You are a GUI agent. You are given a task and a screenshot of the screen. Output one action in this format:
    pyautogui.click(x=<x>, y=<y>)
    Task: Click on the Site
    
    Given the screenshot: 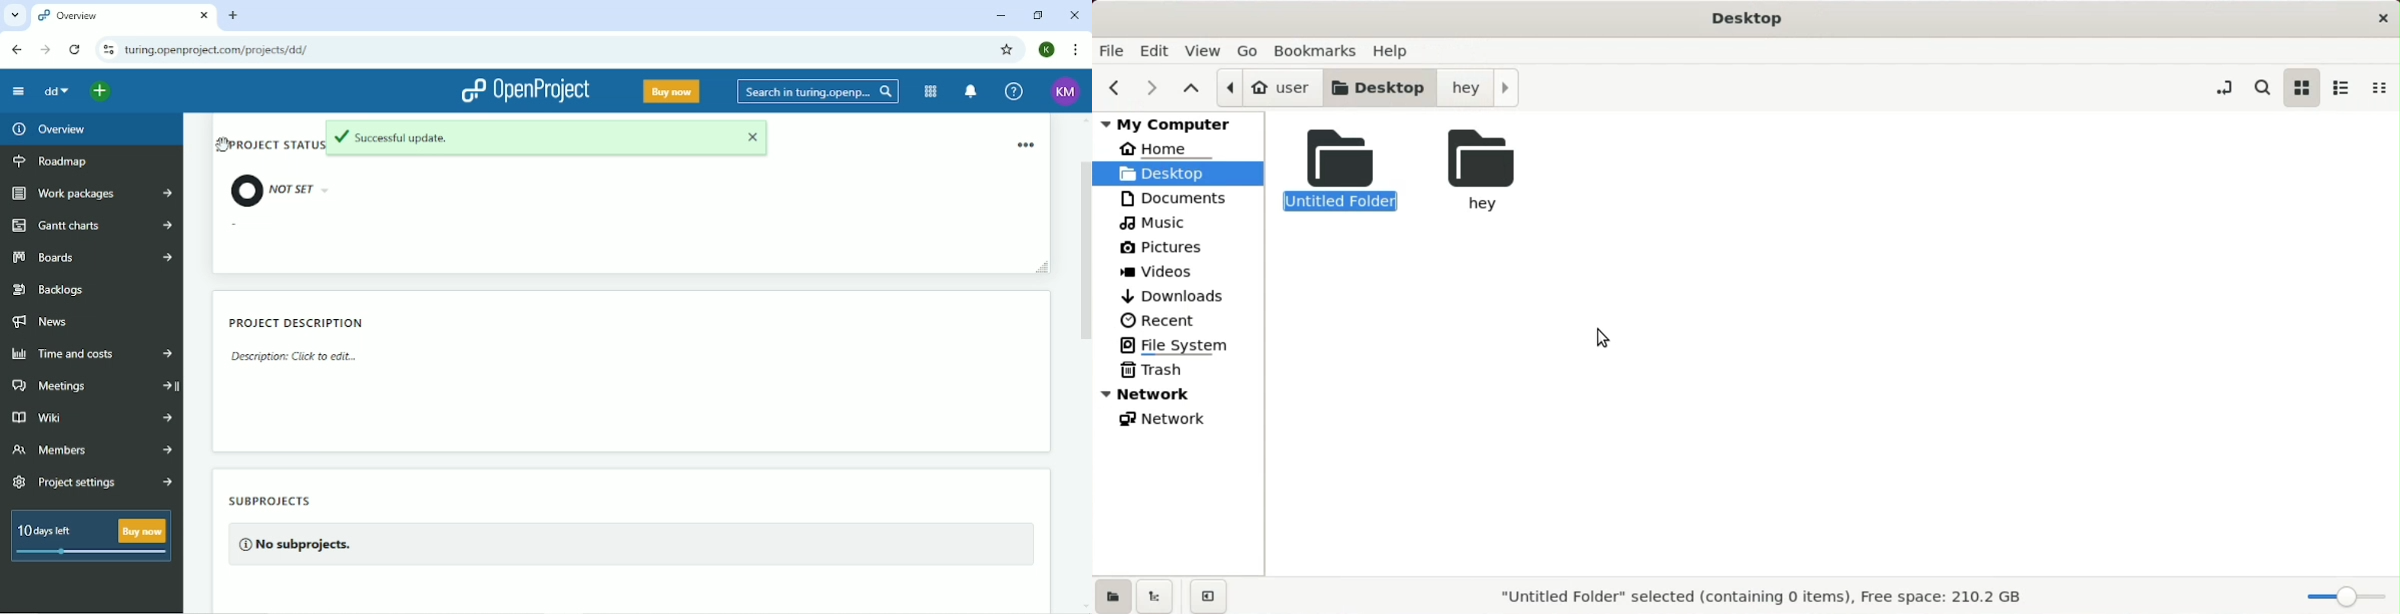 What is the action you would take?
    pyautogui.click(x=218, y=50)
    